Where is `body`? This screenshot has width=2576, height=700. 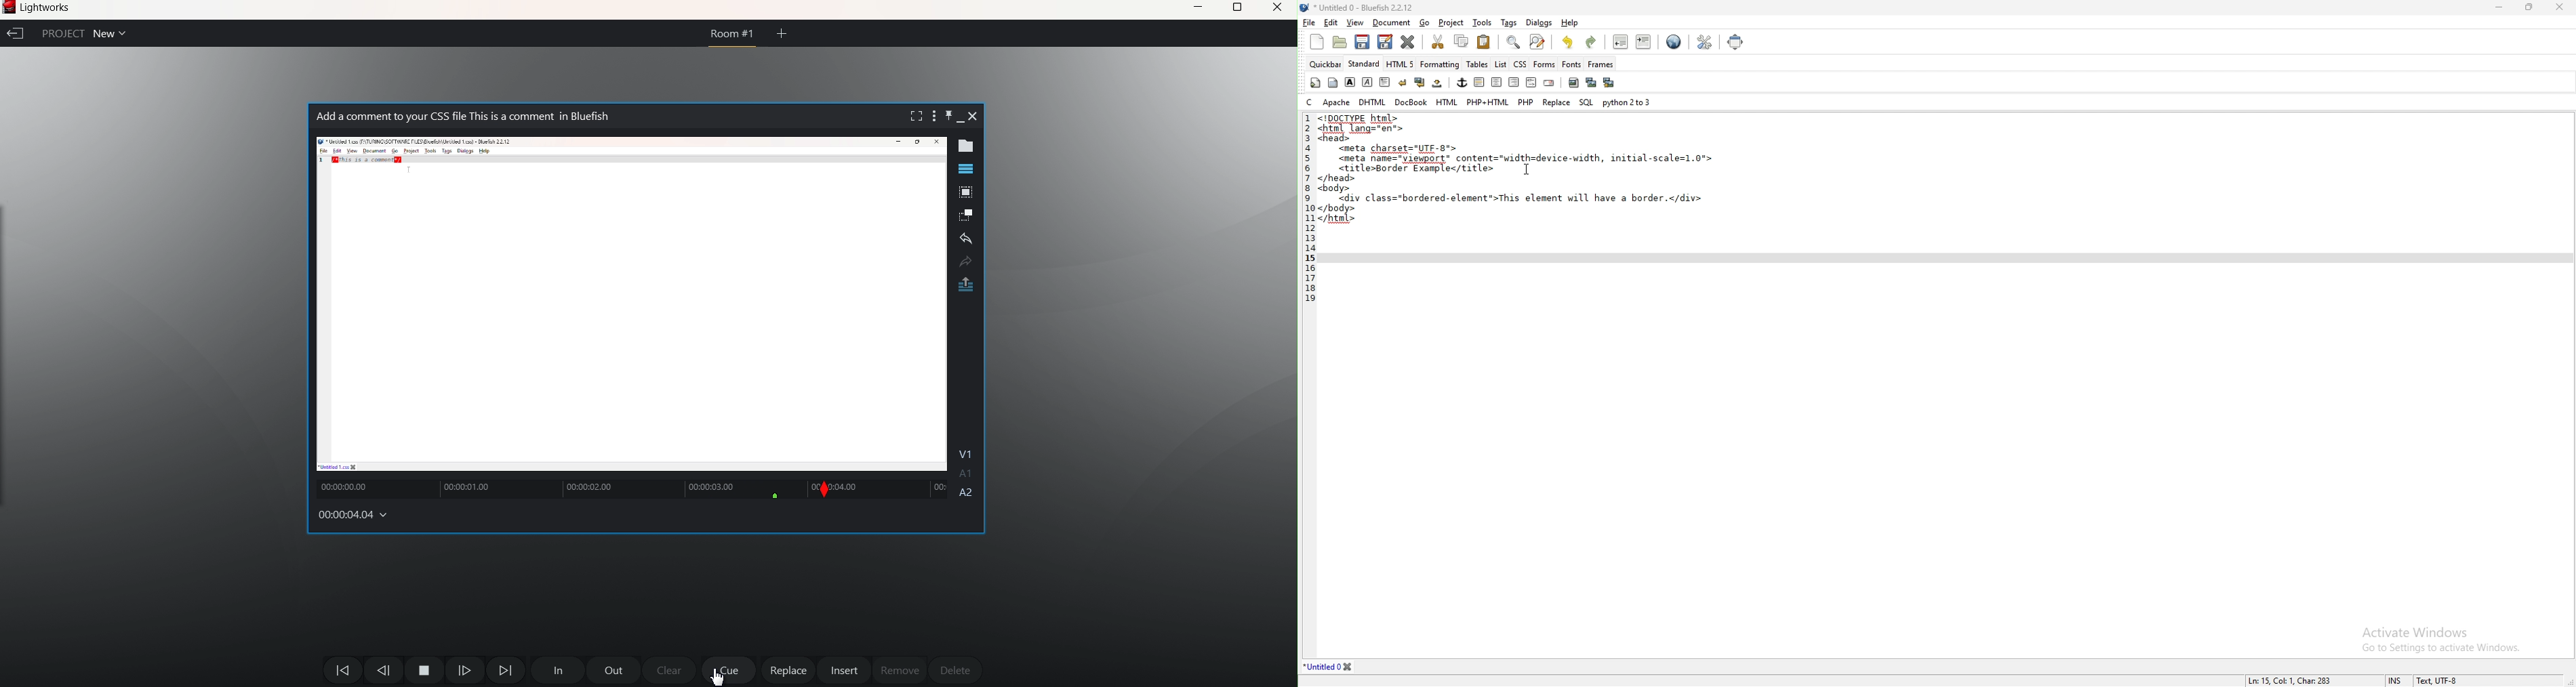 body is located at coordinates (1333, 83).